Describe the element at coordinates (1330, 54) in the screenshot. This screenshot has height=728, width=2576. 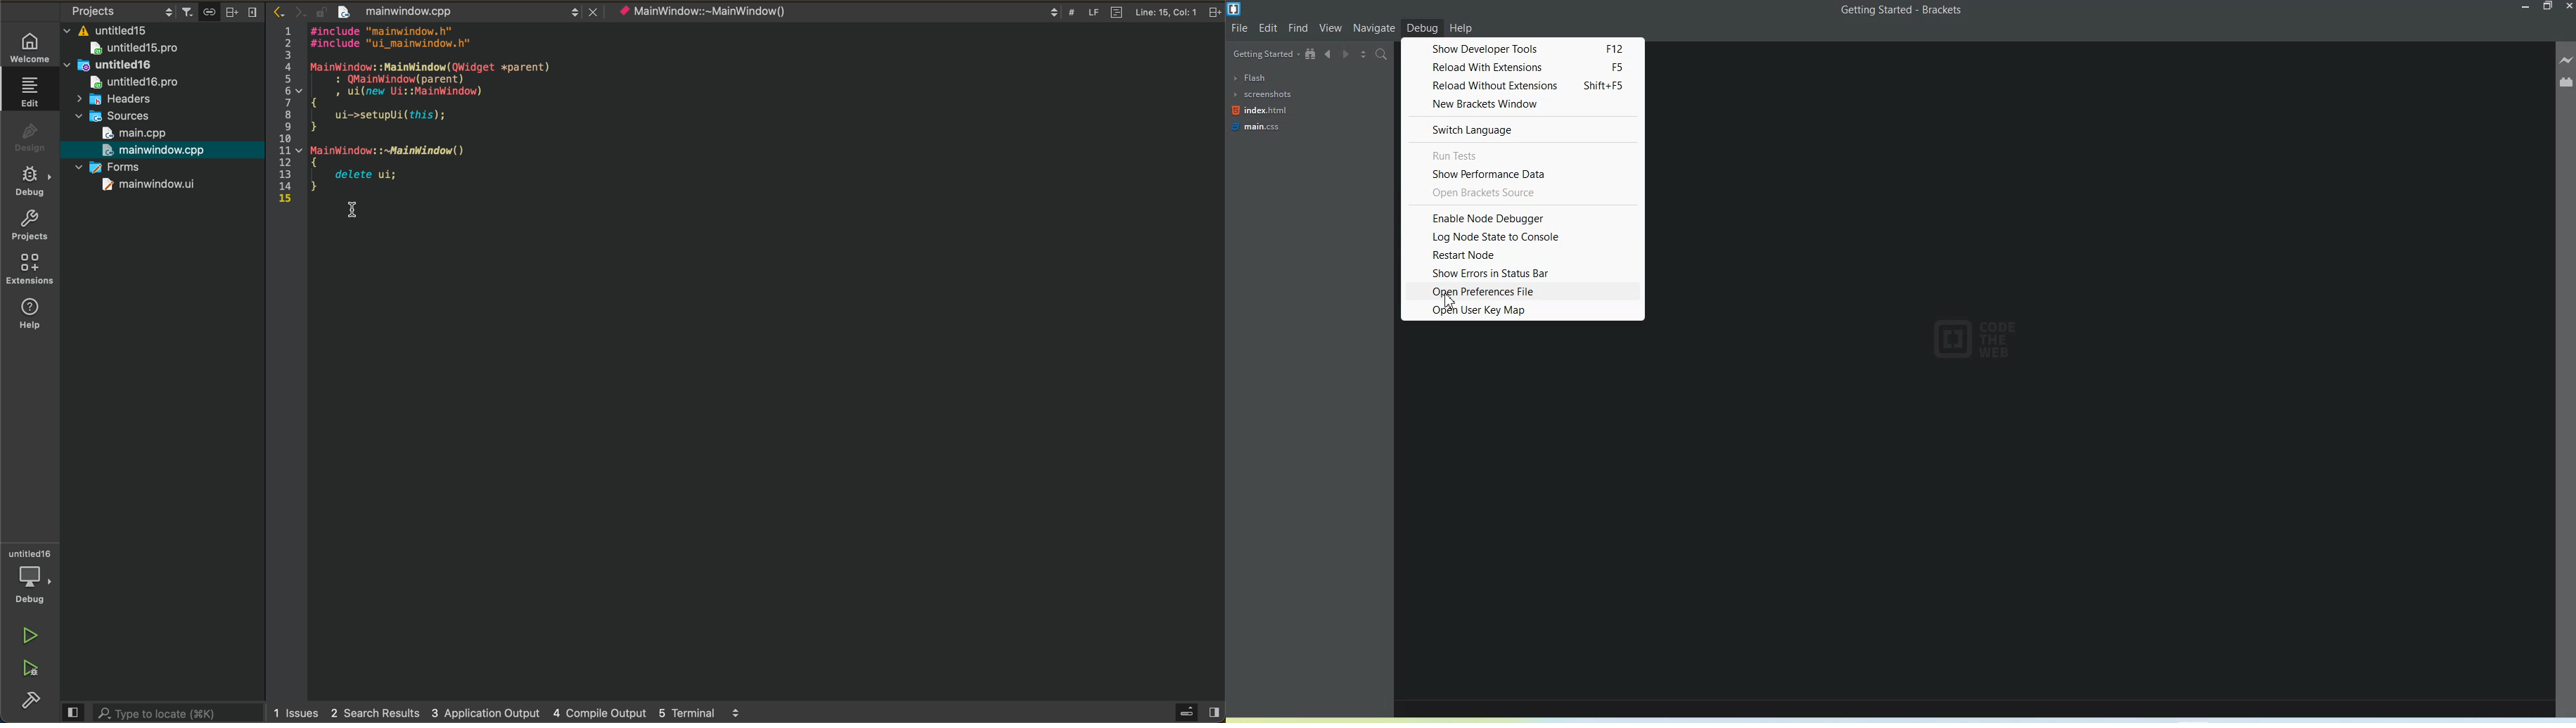
I see `Navigate Backwards` at that location.